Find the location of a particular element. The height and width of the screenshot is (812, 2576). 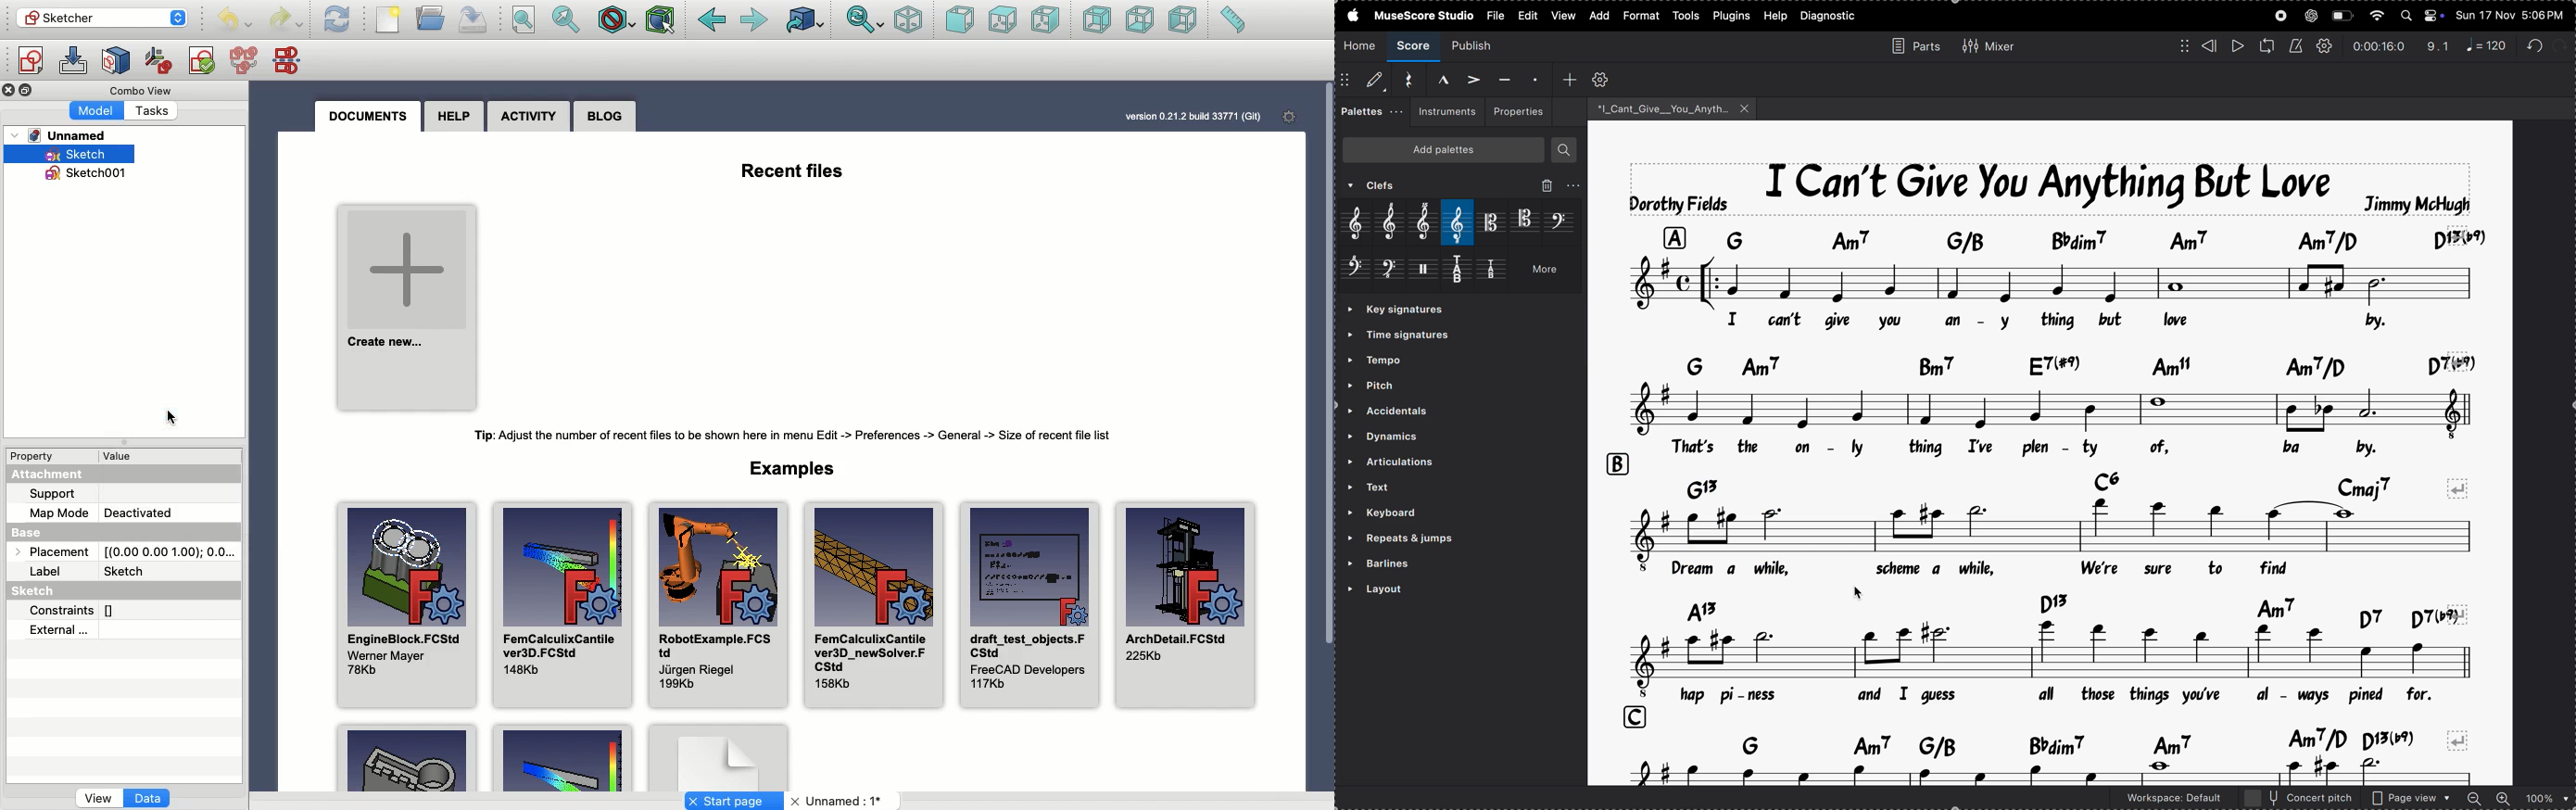

lyrics is located at coordinates (1997, 573).